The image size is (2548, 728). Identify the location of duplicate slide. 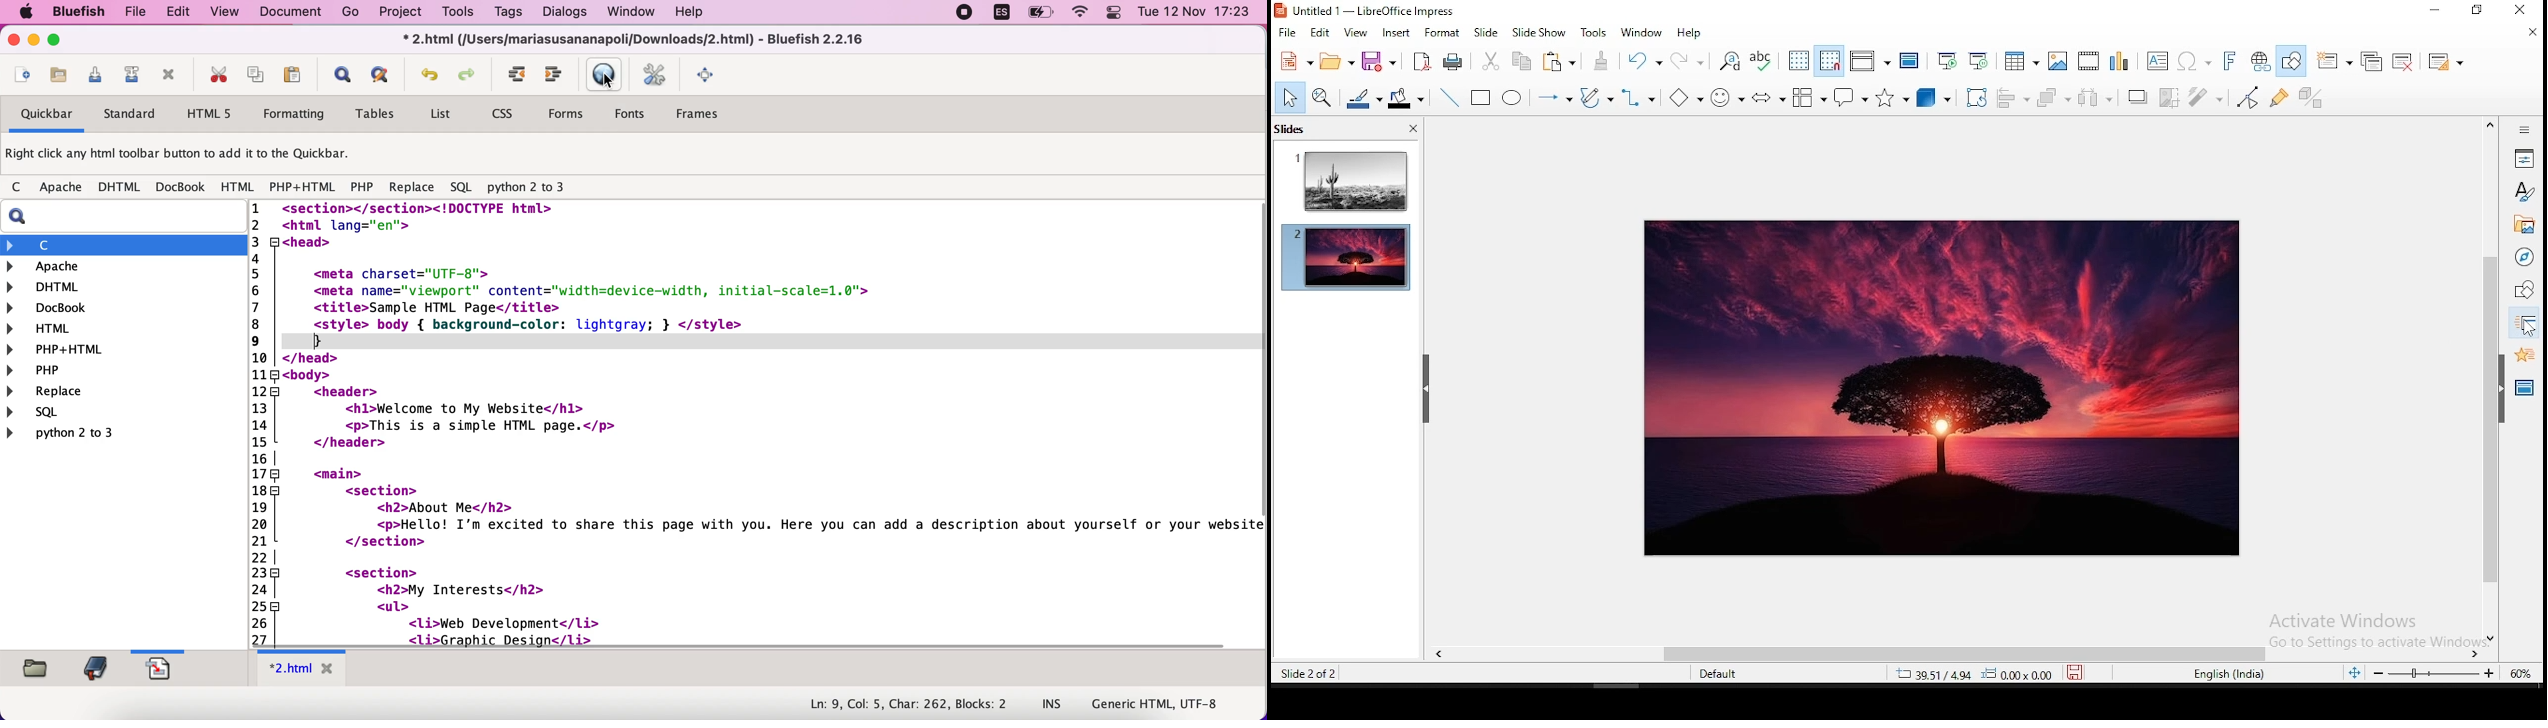
(2371, 61).